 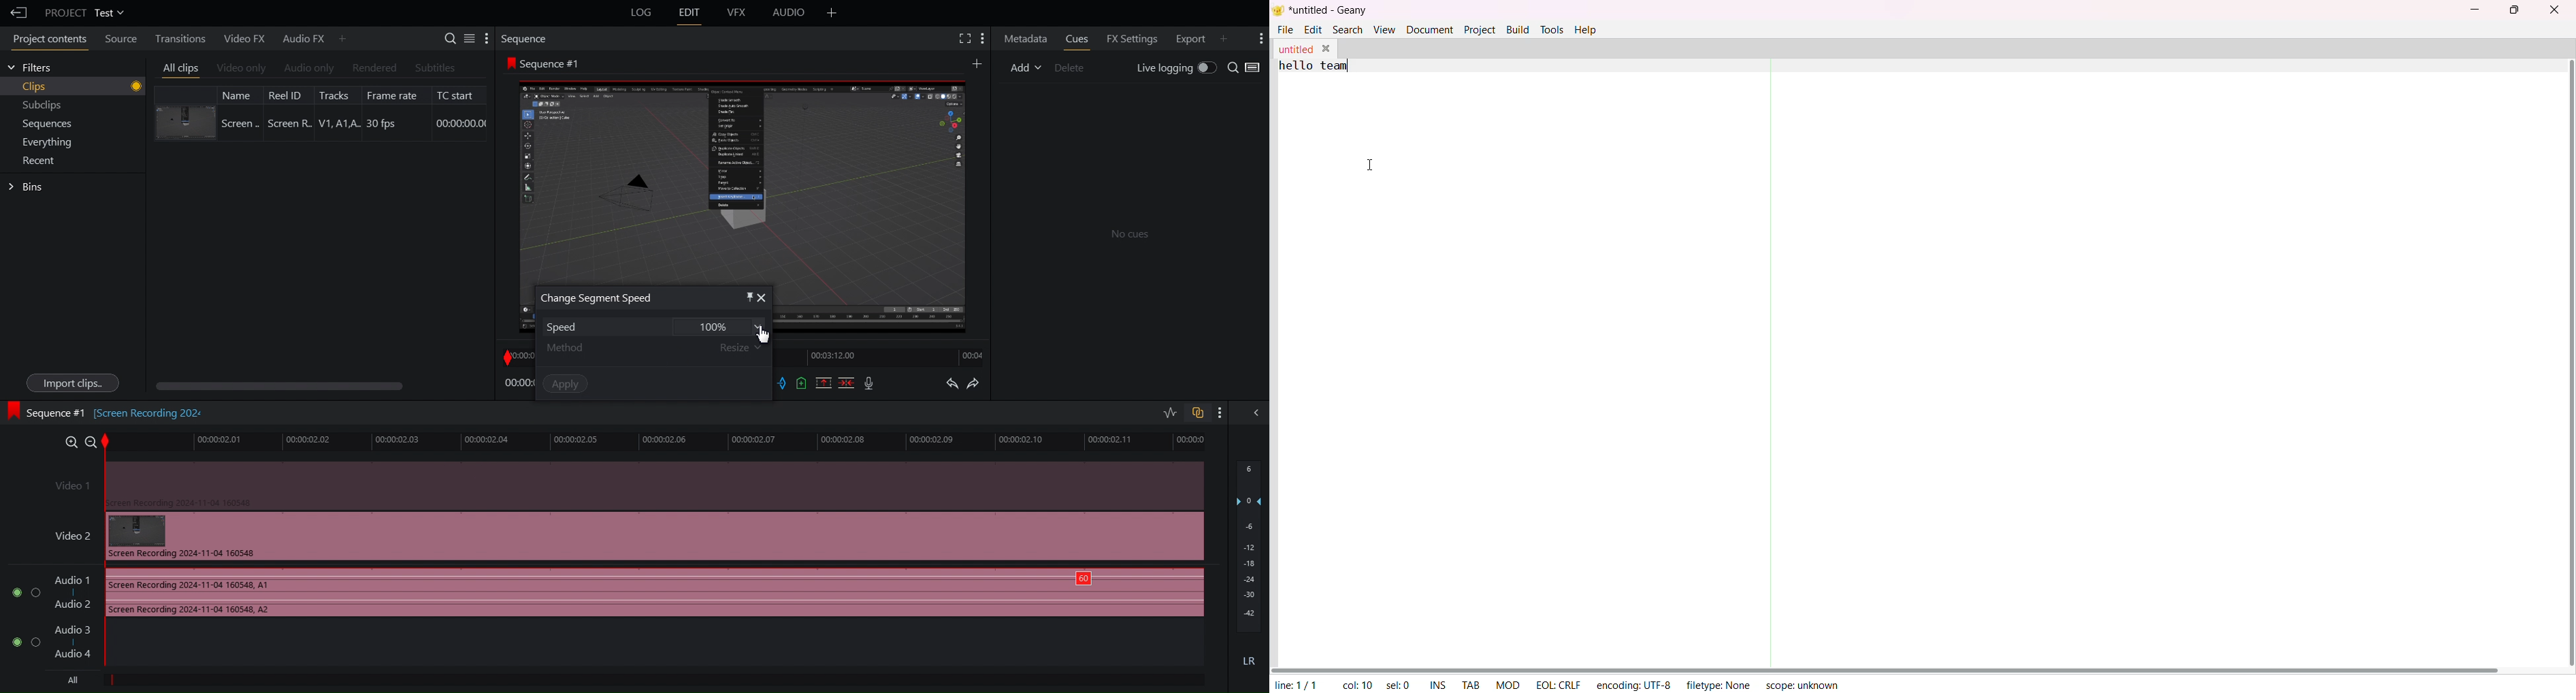 I want to click on Pin, so click(x=742, y=296).